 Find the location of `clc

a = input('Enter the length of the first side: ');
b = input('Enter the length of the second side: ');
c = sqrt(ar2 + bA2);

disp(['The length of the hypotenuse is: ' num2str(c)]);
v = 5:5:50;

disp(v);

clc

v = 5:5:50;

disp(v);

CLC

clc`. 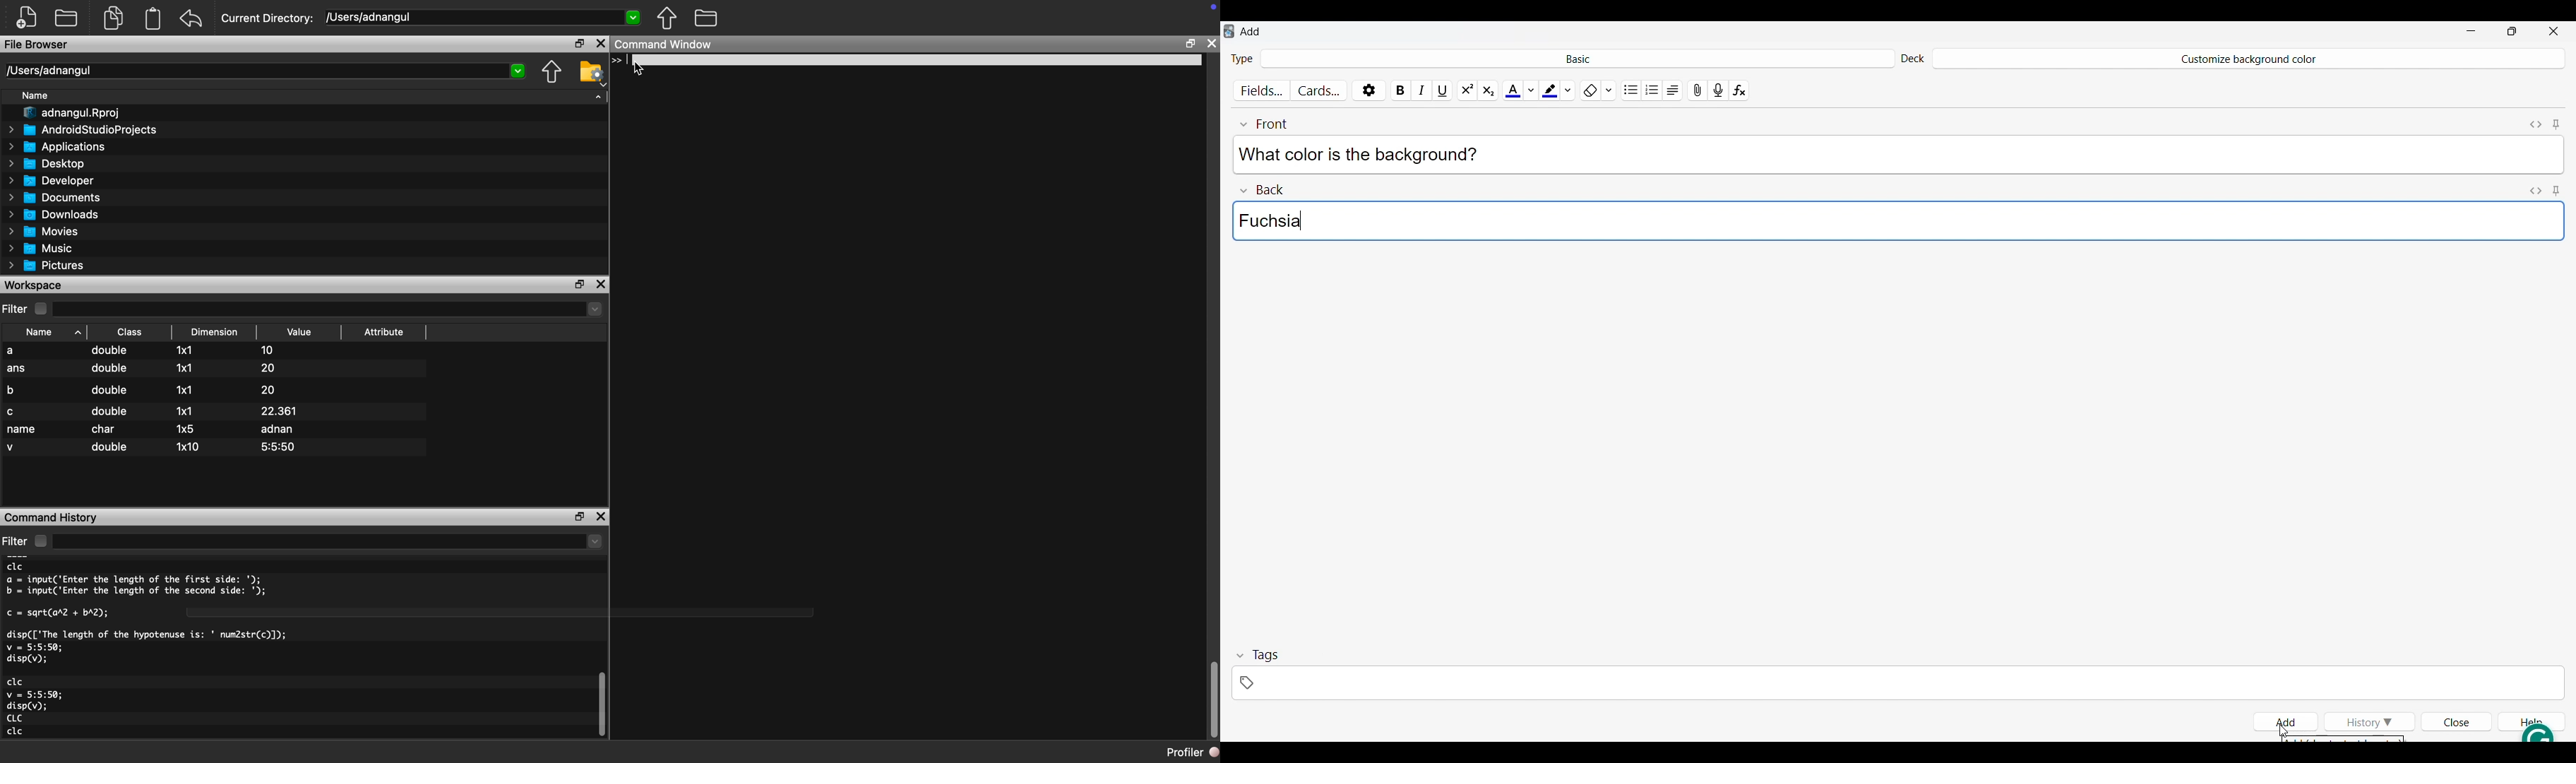

clc

a = input('Enter the length of the first side: ');
b = input('Enter the length of the second side: ');
c = sqrt(ar2 + bA2);

disp(['The length of the hypotenuse is: ' num2str(c)]);
v = 5:5:50;

disp(v);

clc

v = 5:5:50;

disp(v);

CLC

clc is located at coordinates (180, 651).